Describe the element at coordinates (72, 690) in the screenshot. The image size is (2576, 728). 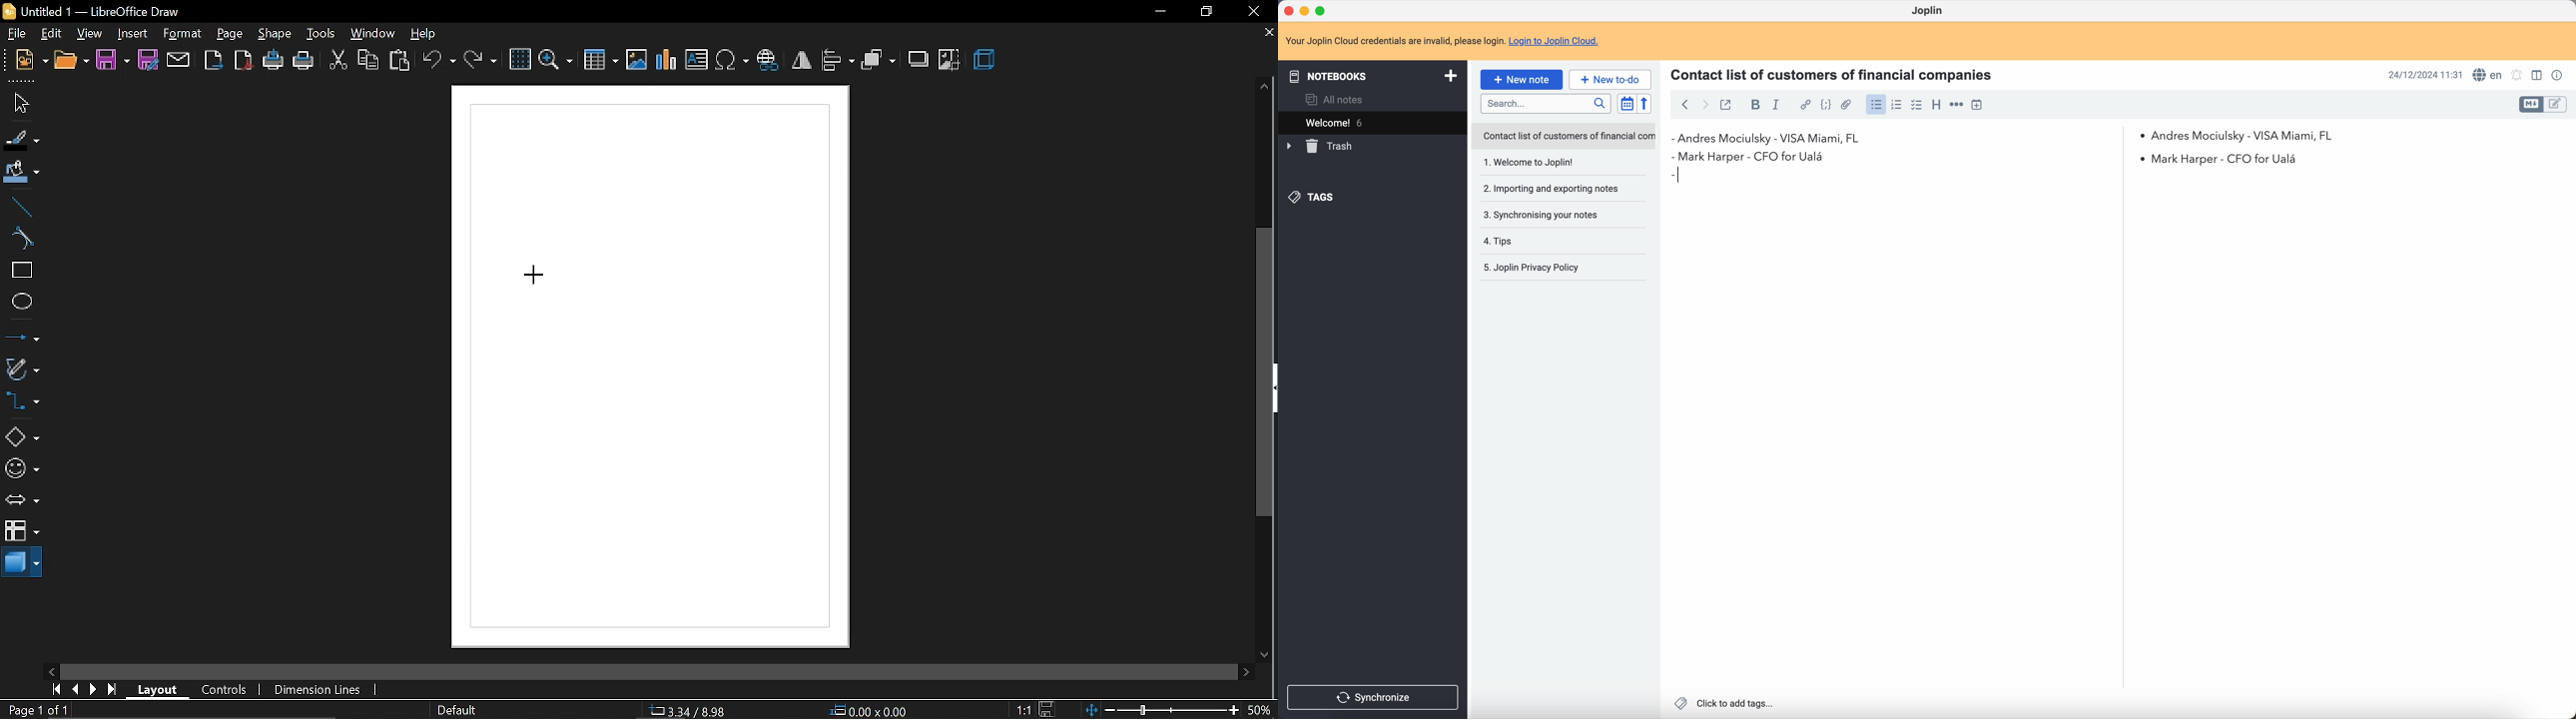
I see `previous page` at that location.